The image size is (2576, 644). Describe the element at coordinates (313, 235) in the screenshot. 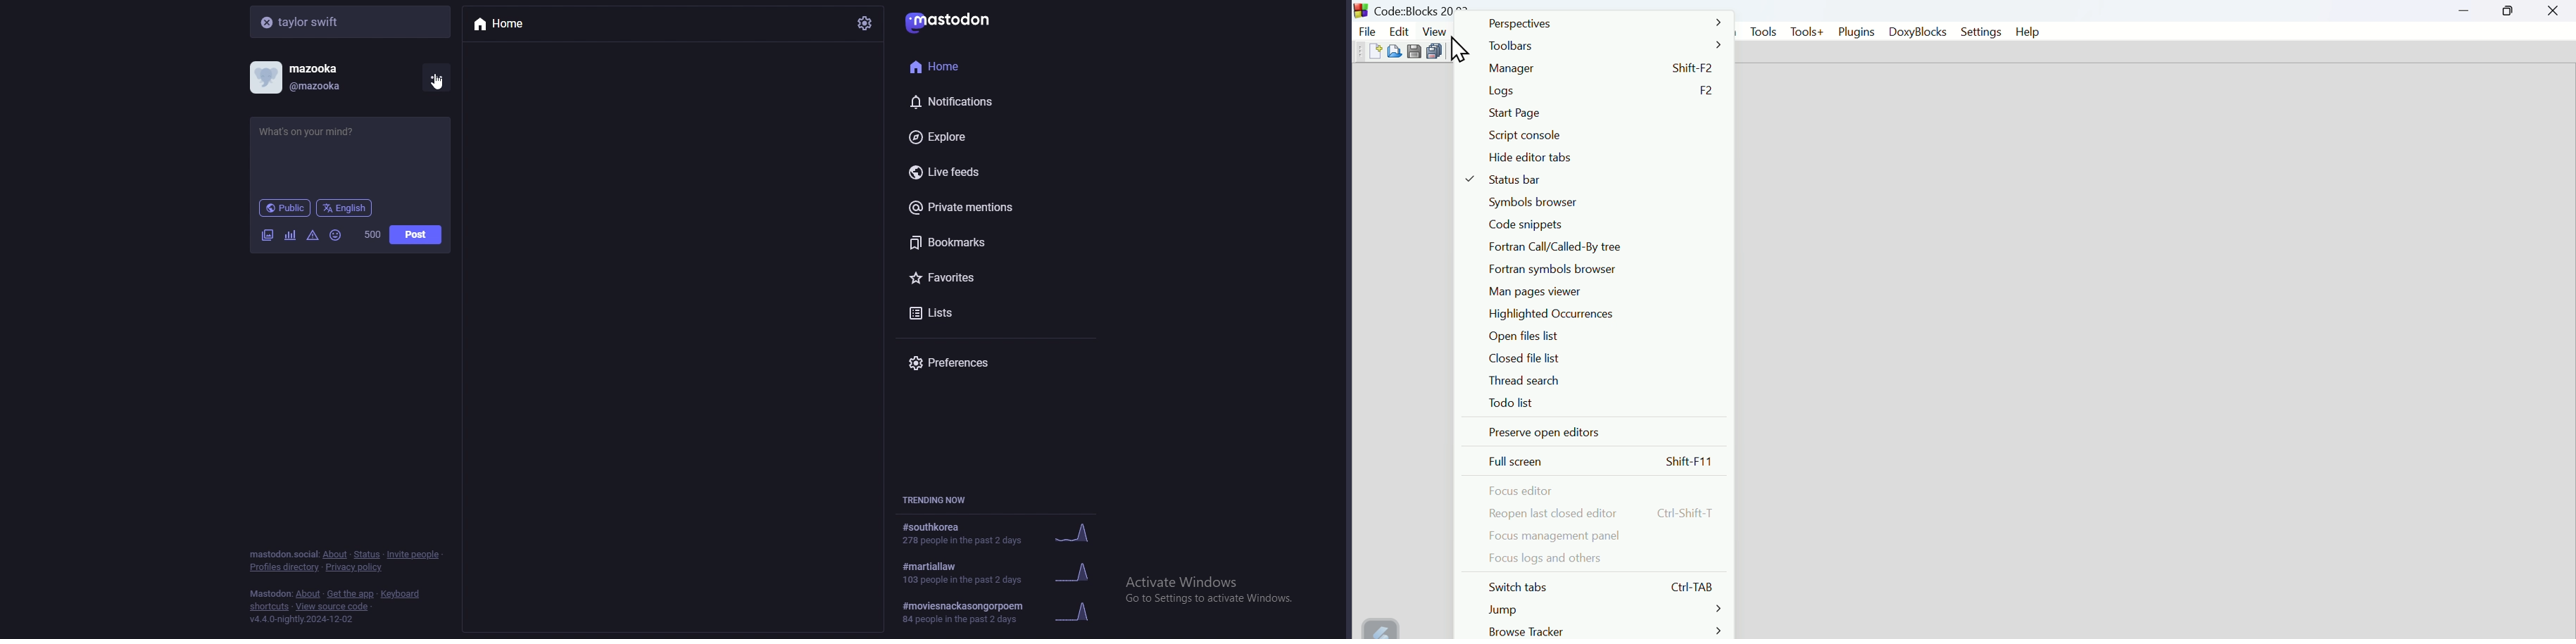

I see `warning` at that location.